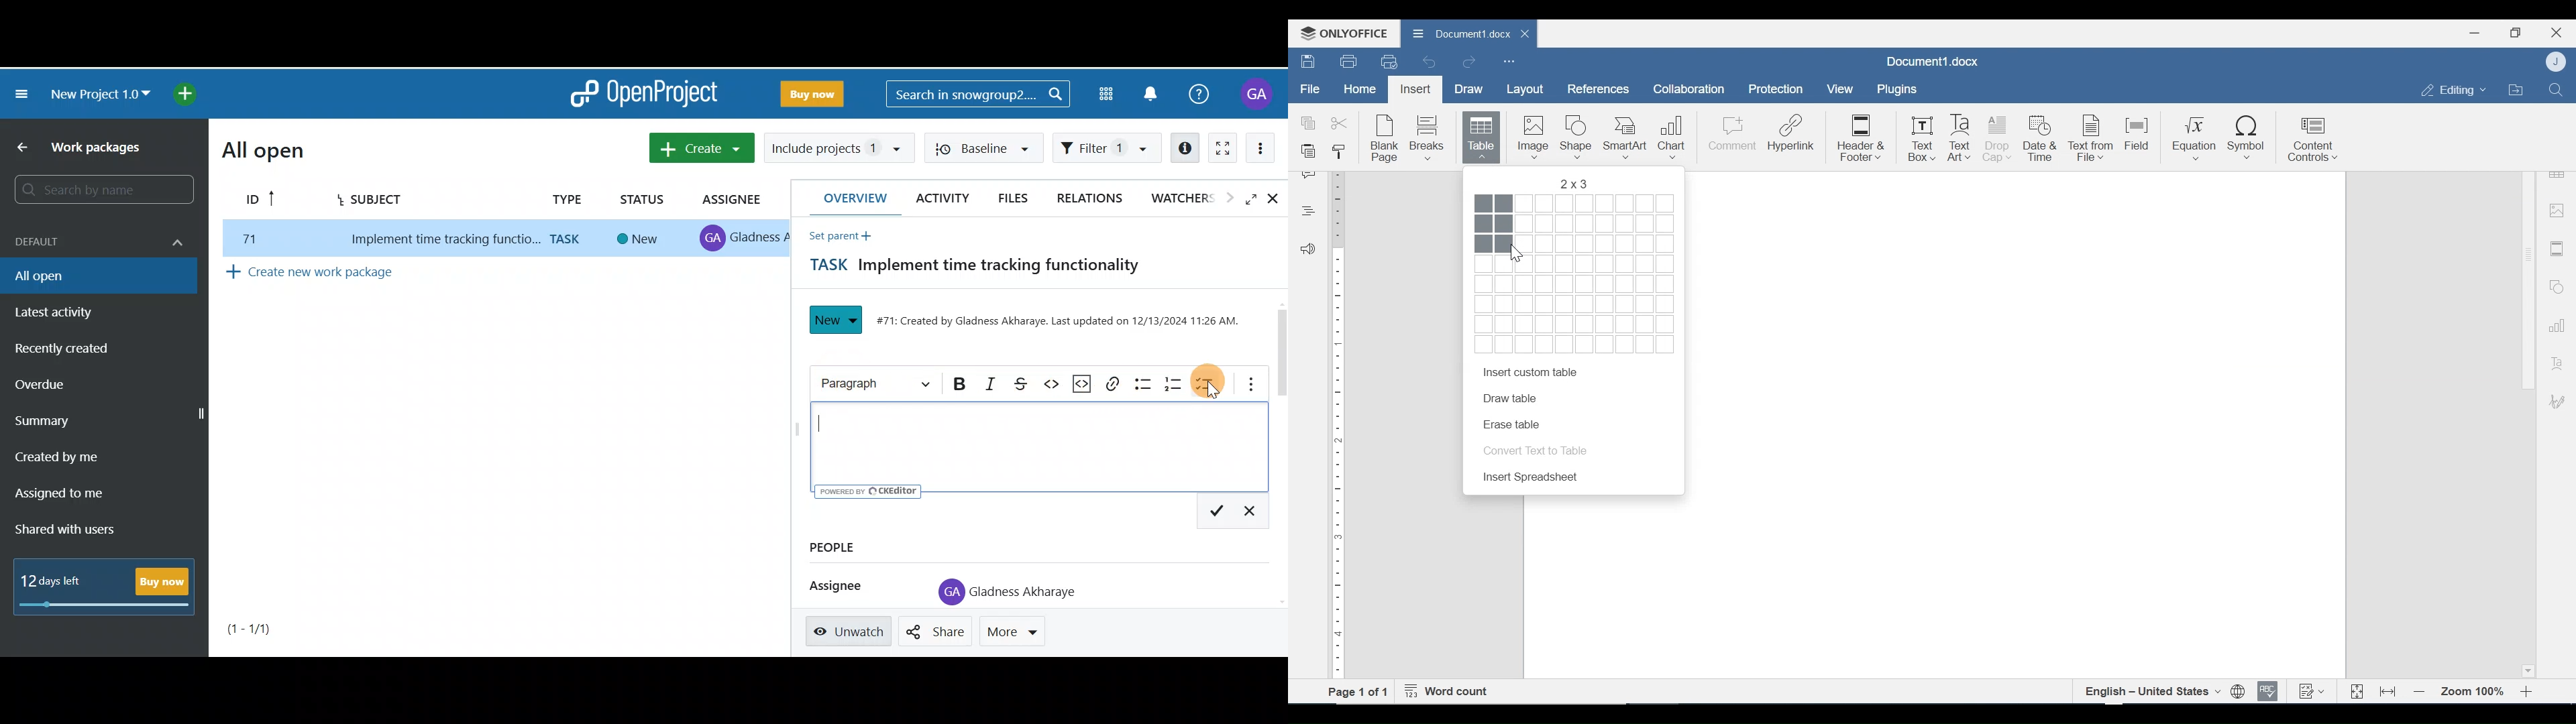  What do you see at coordinates (2249, 139) in the screenshot?
I see `Symbol` at bounding box center [2249, 139].